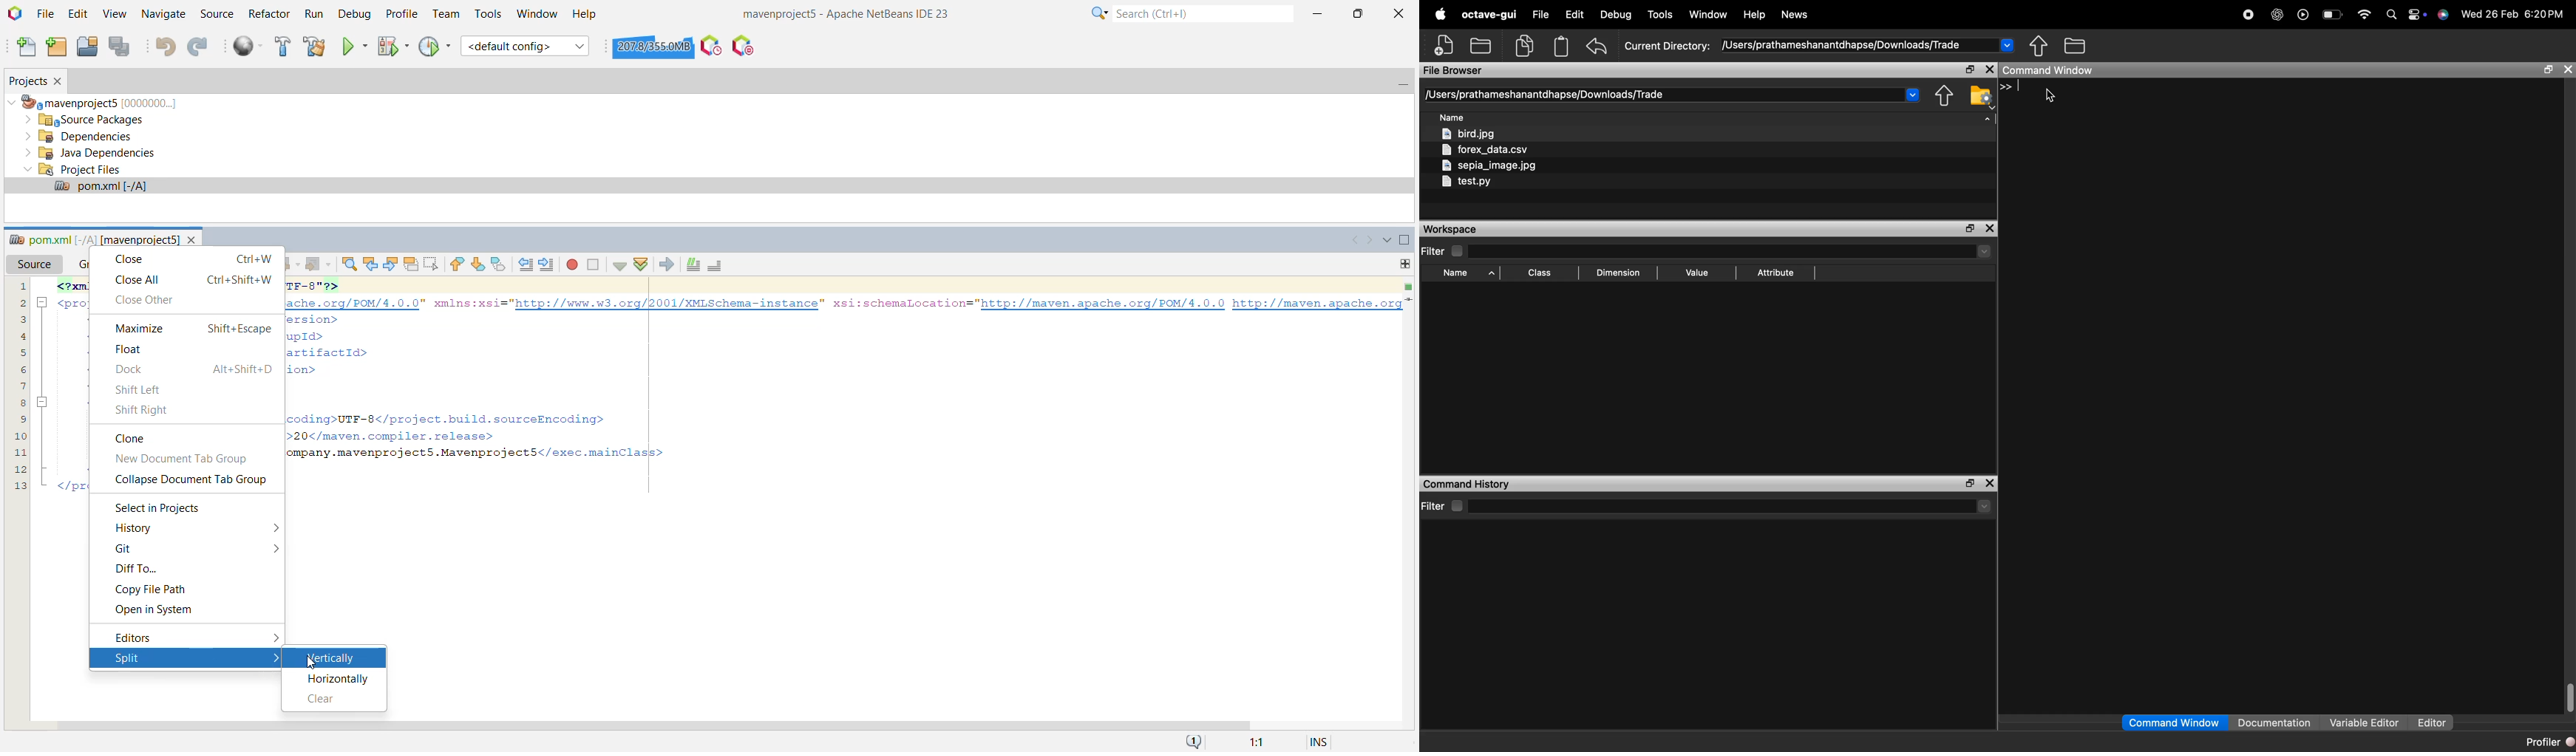 The width and height of the screenshot is (2576, 756). I want to click on Current Line, so click(1410, 300).